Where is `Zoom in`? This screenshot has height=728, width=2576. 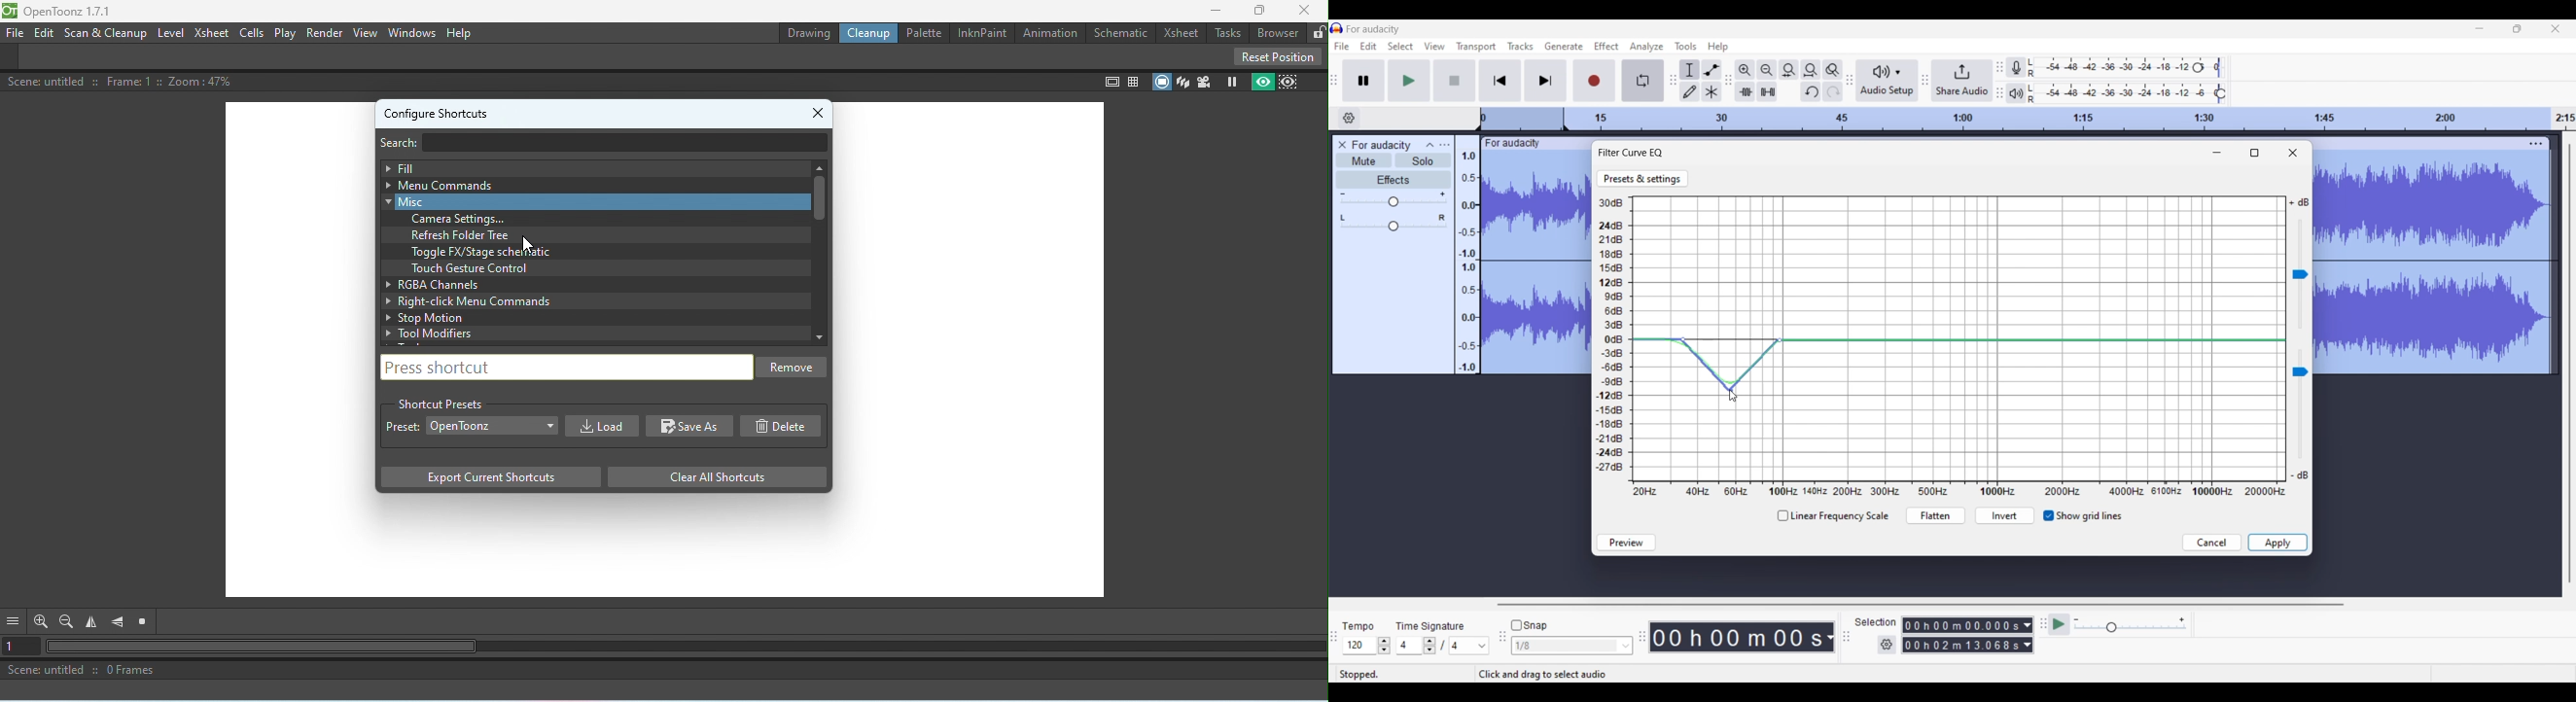
Zoom in is located at coordinates (1745, 70).